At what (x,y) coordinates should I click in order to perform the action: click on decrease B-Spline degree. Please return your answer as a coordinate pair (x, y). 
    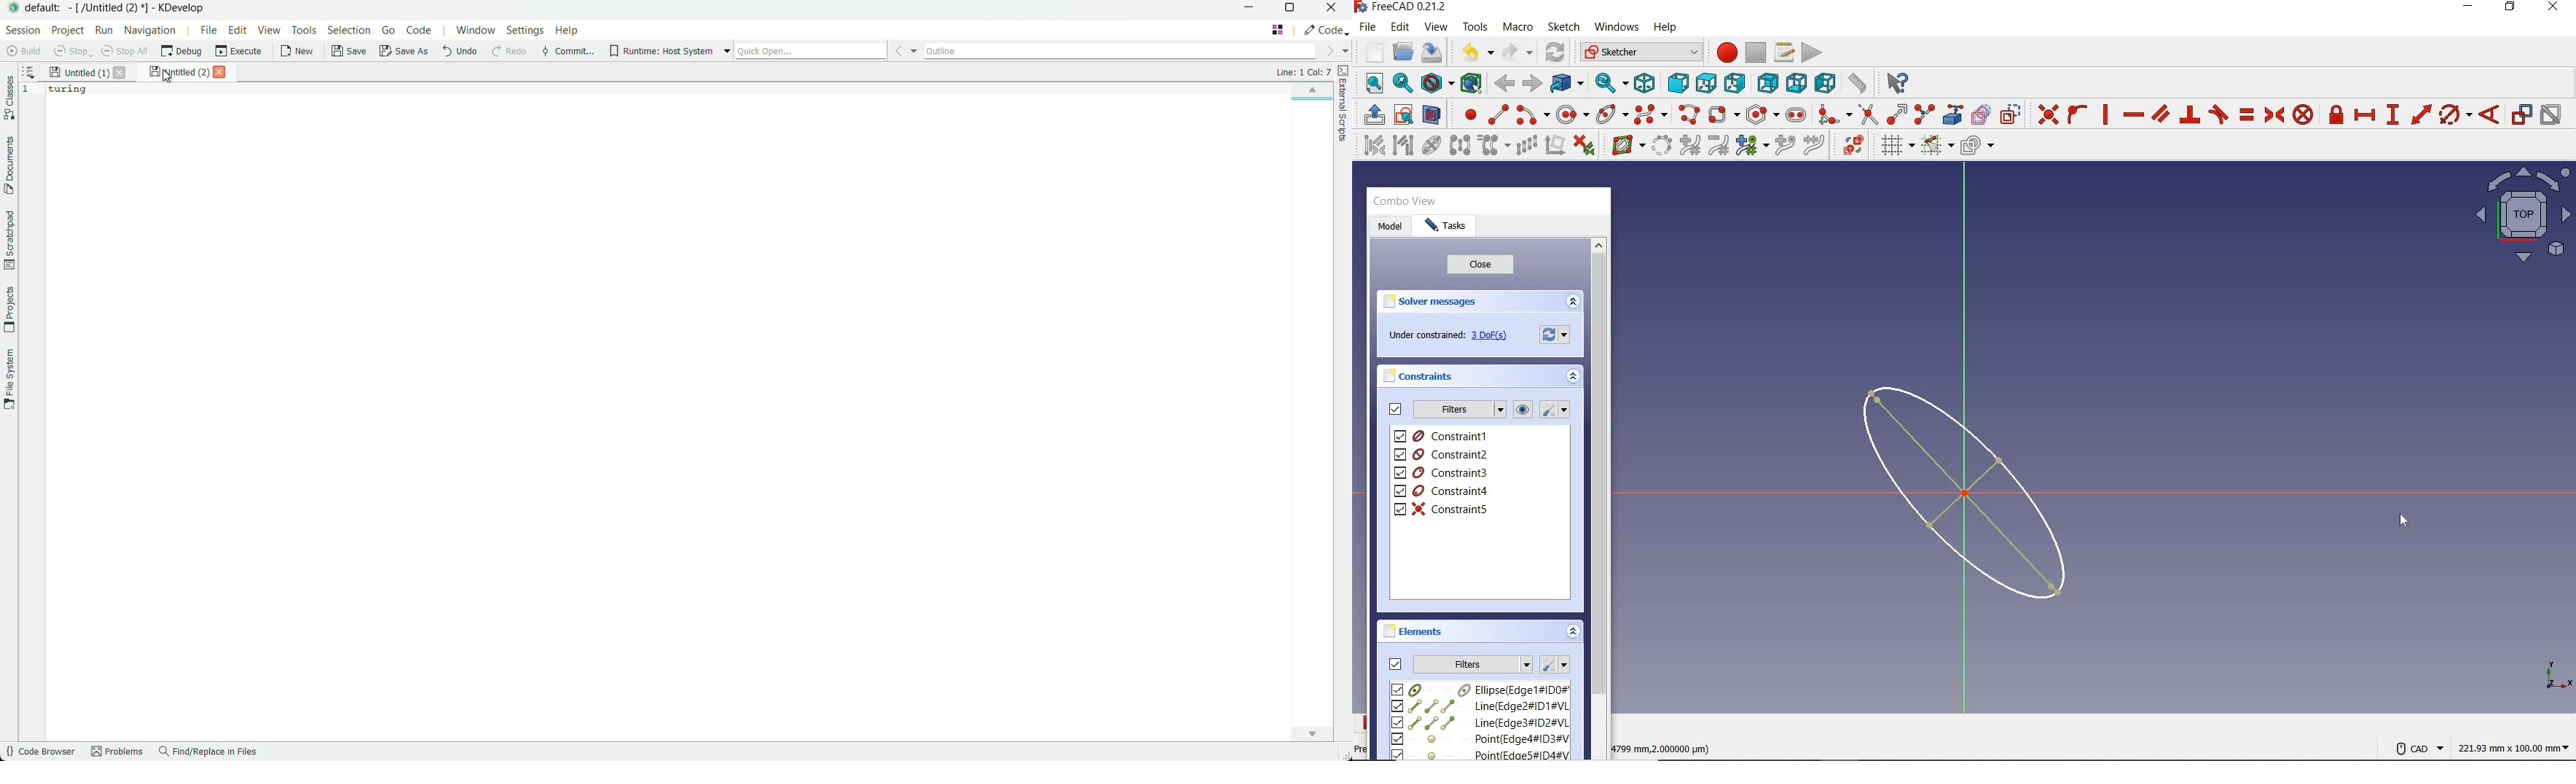
    Looking at the image, I should click on (1718, 145).